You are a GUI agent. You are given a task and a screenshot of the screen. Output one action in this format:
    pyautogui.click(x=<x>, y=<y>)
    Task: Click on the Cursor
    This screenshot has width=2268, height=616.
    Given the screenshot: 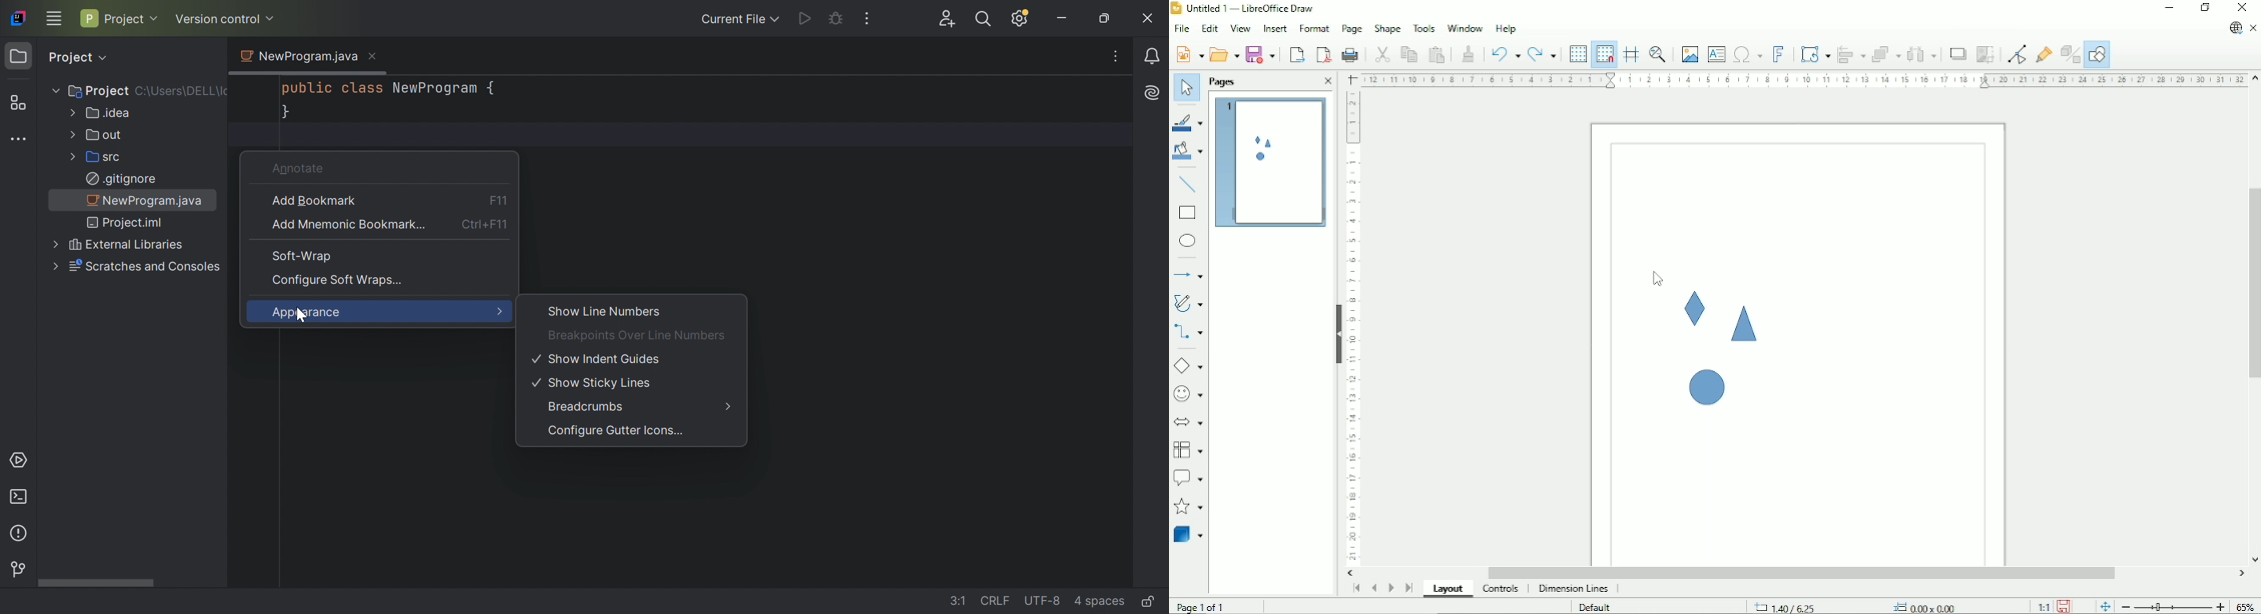 What is the action you would take?
    pyautogui.click(x=1658, y=281)
    